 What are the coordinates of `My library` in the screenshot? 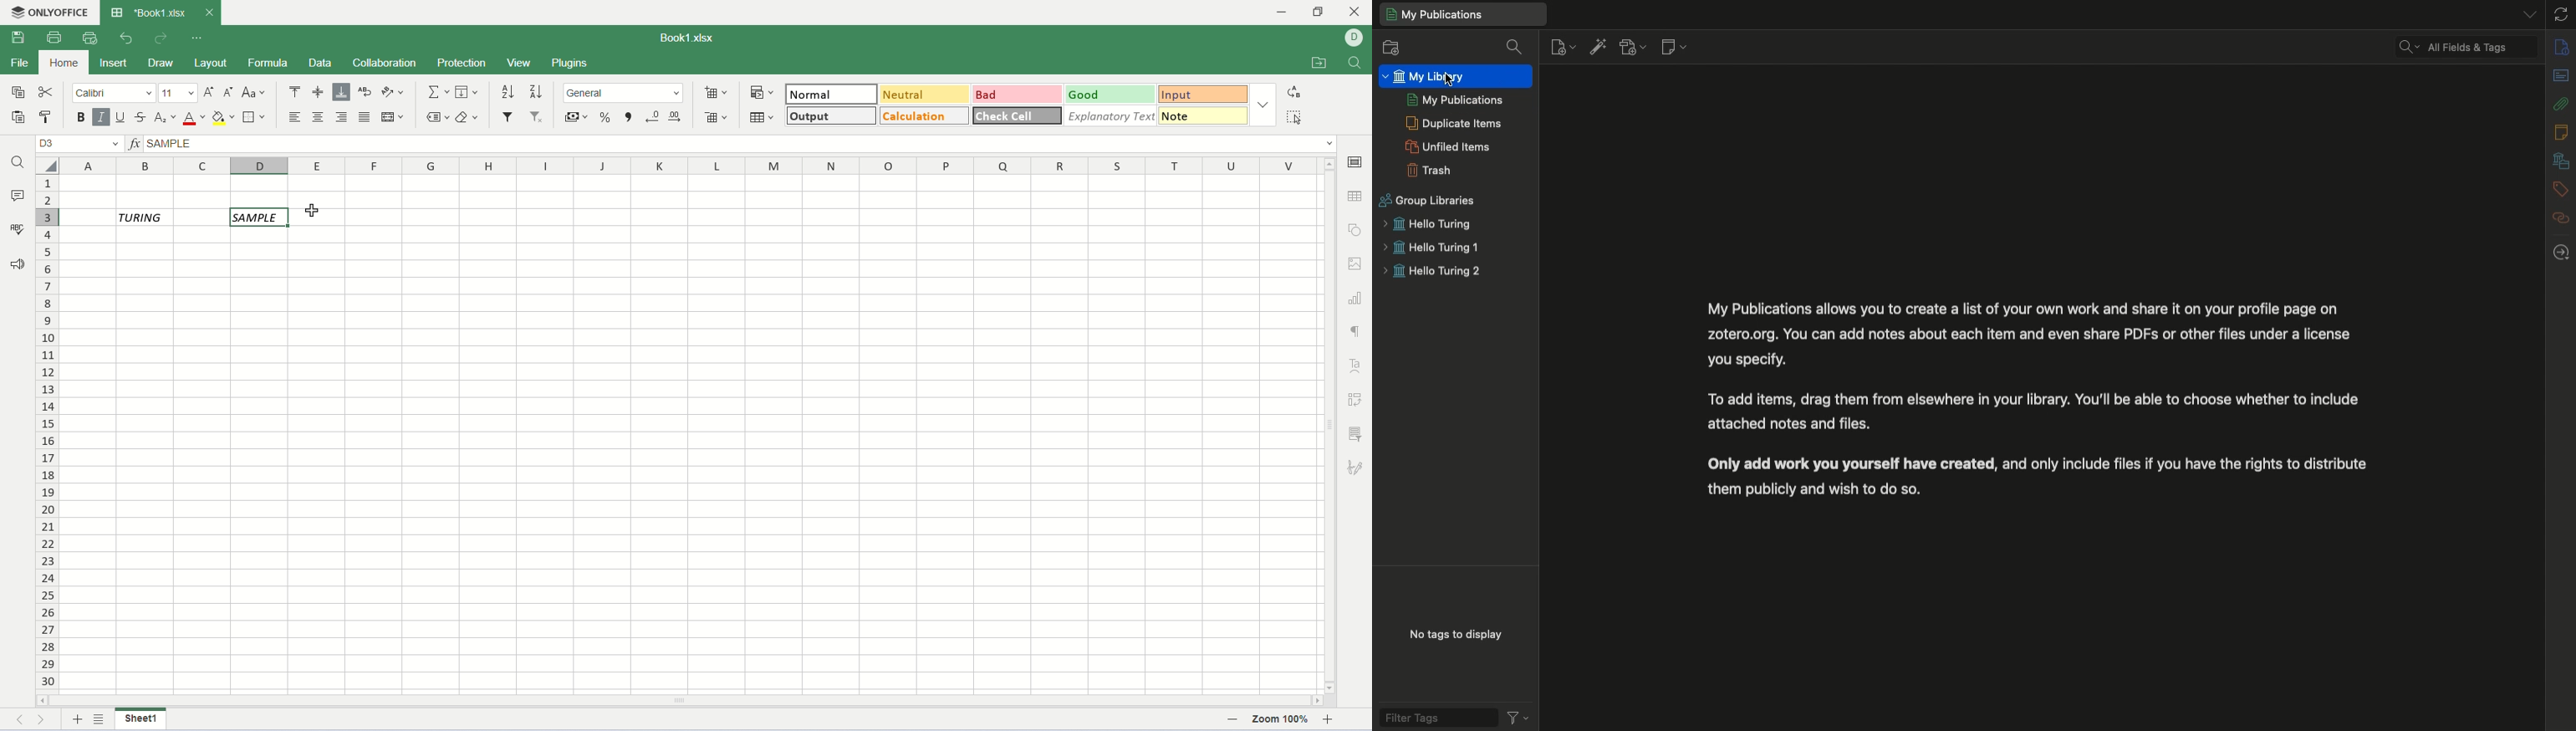 It's located at (1446, 76).